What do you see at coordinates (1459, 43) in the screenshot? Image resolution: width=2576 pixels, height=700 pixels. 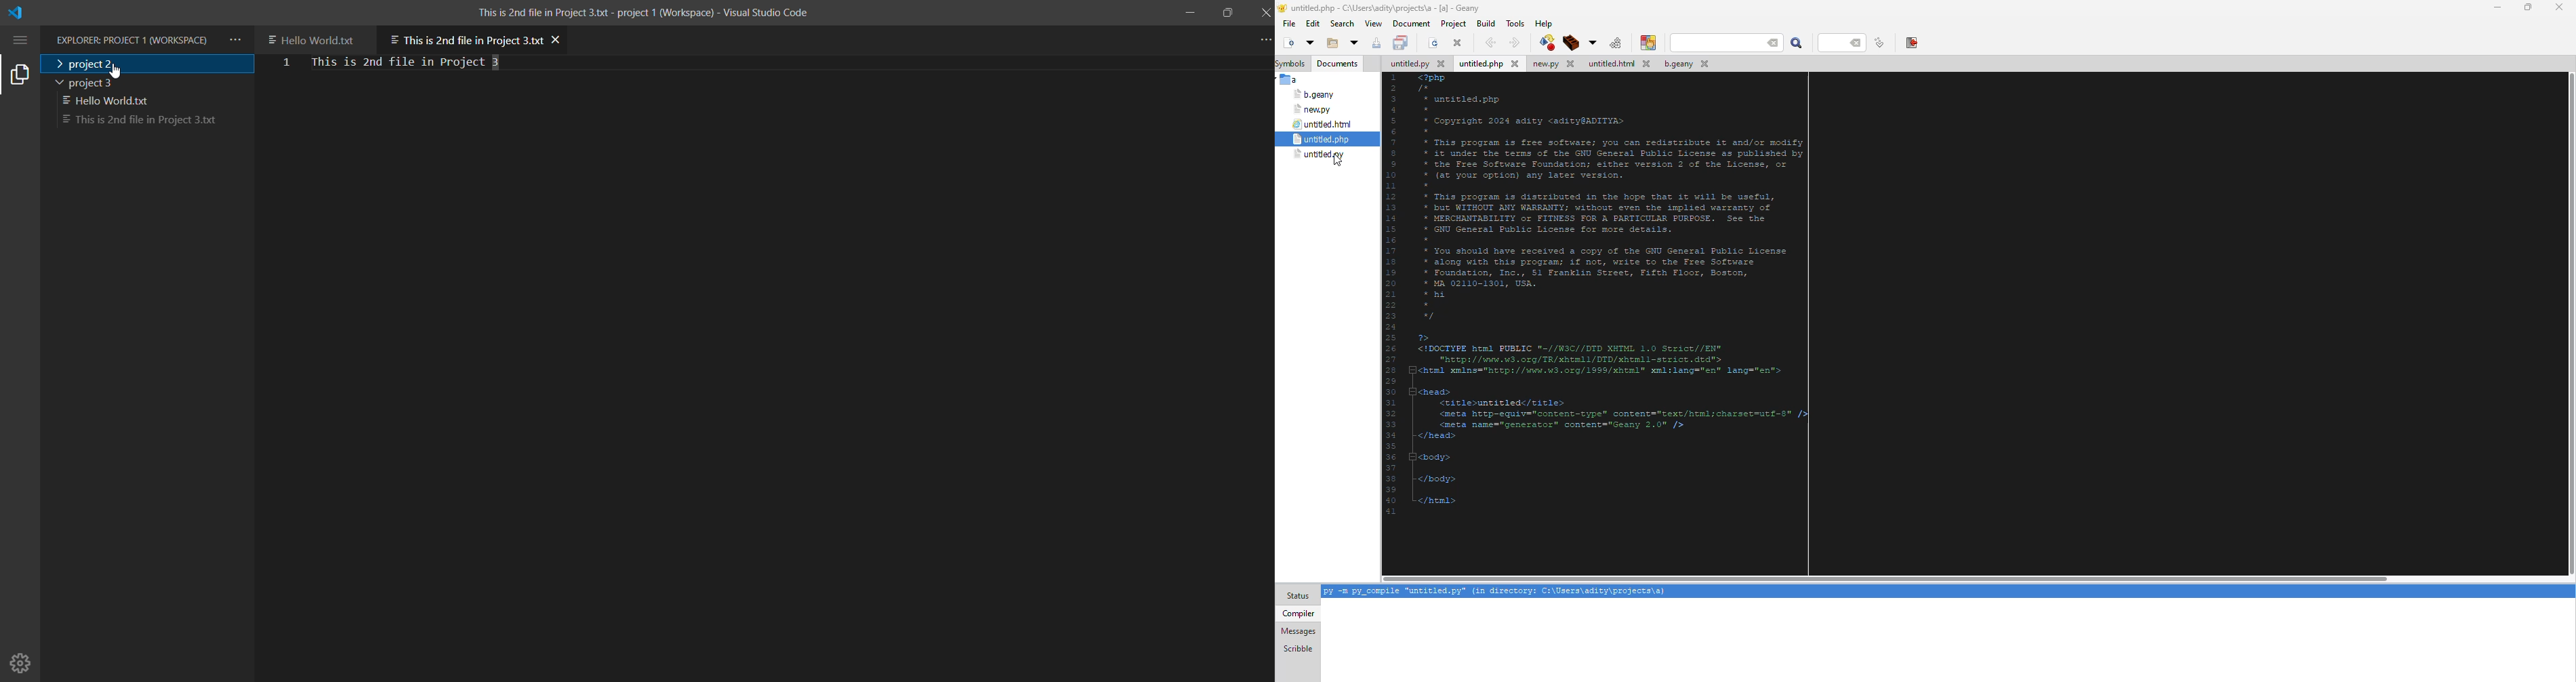 I see `close` at bounding box center [1459, 43].